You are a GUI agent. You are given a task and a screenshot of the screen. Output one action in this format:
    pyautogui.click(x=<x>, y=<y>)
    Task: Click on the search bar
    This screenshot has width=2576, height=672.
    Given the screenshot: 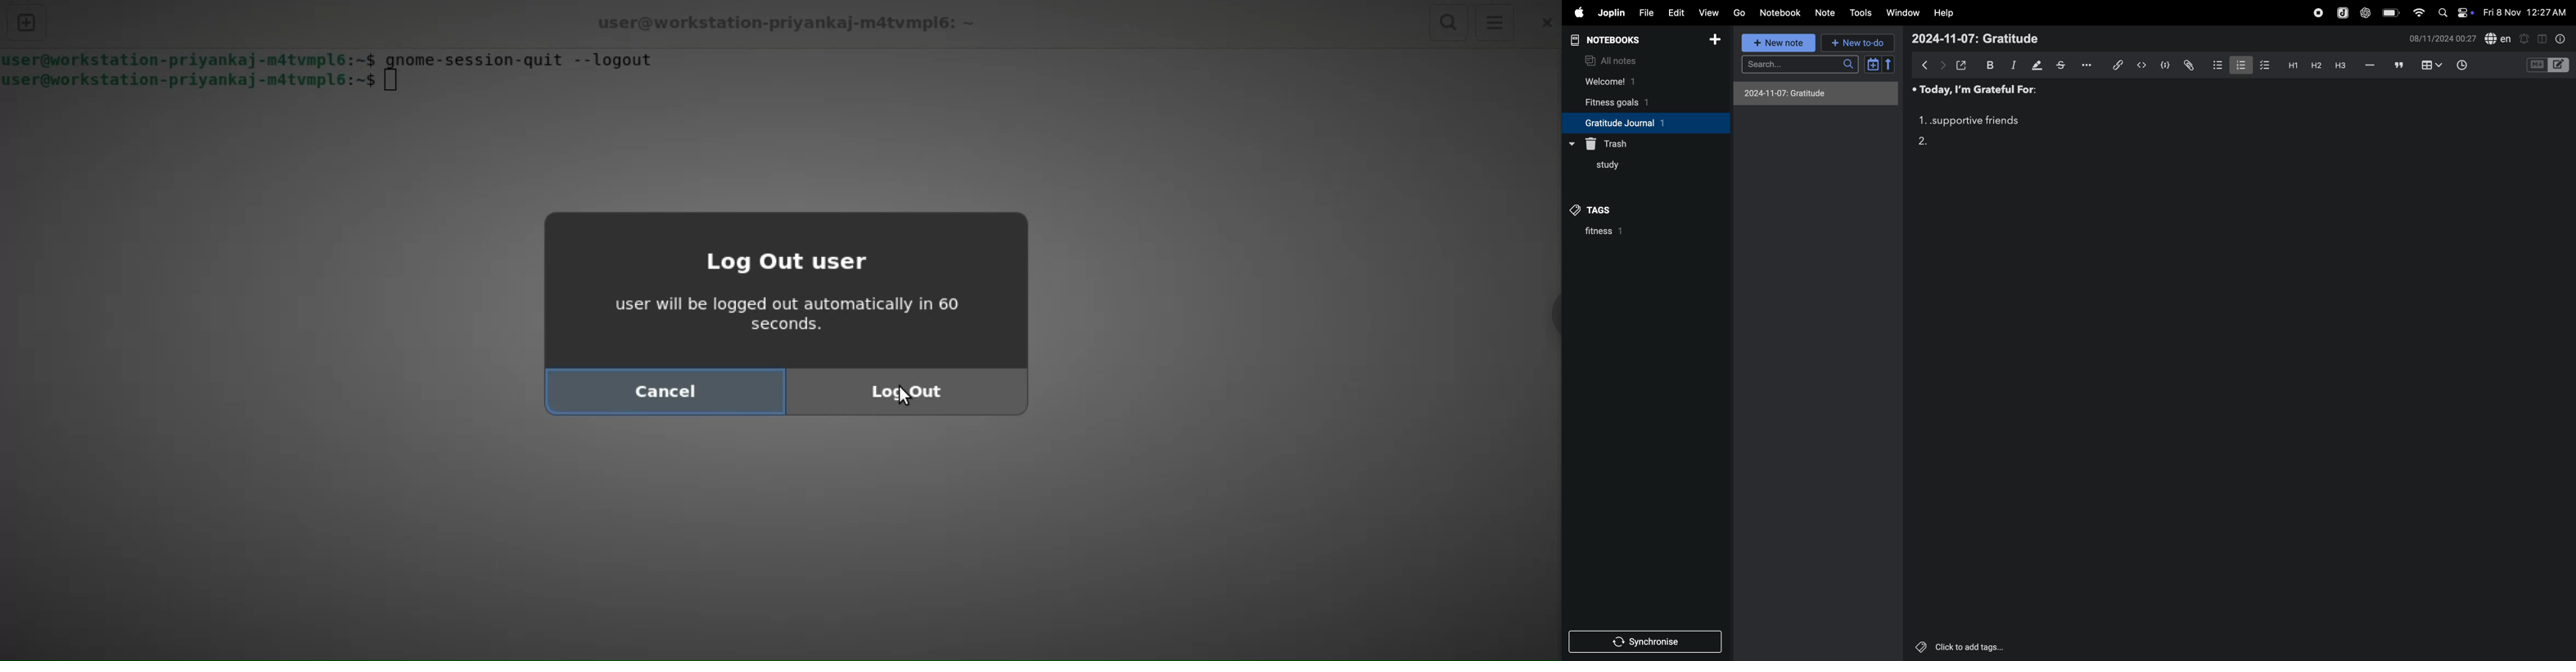 What is the action you would take?
    pyautogui.click(x=1803, y=63)
    